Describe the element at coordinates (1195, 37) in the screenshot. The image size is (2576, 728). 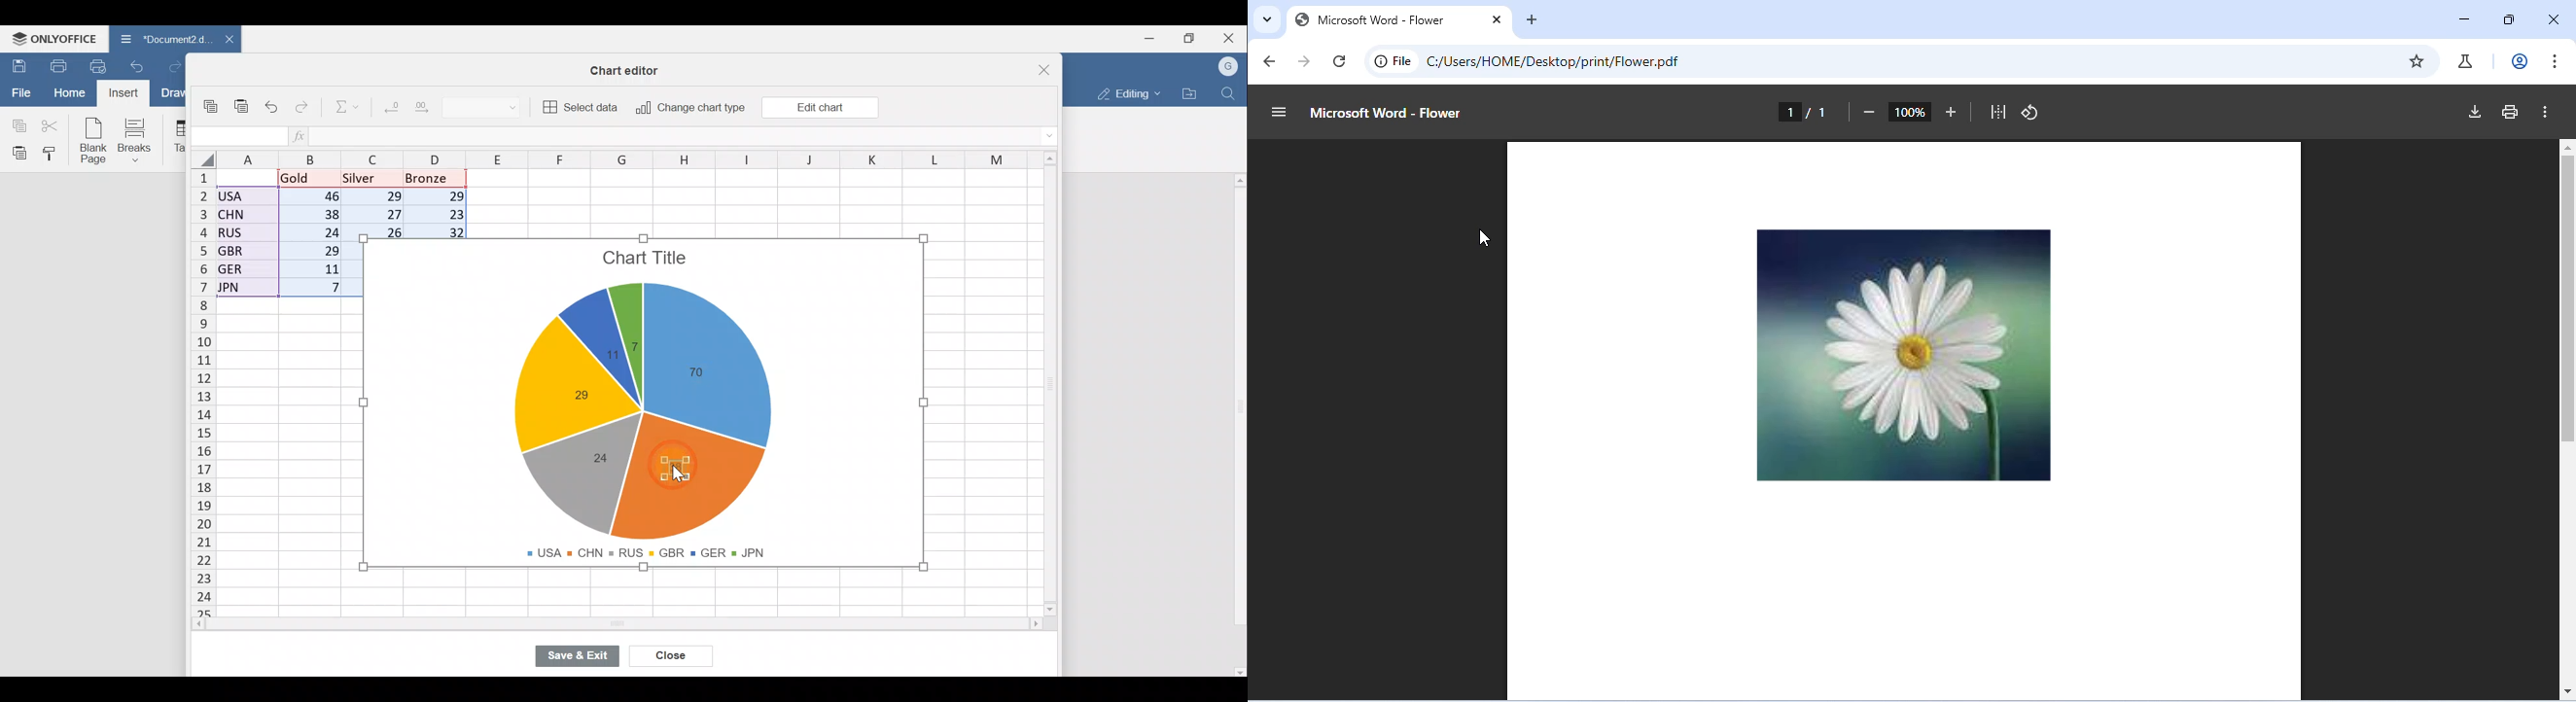
I see `Maximize` at that location.